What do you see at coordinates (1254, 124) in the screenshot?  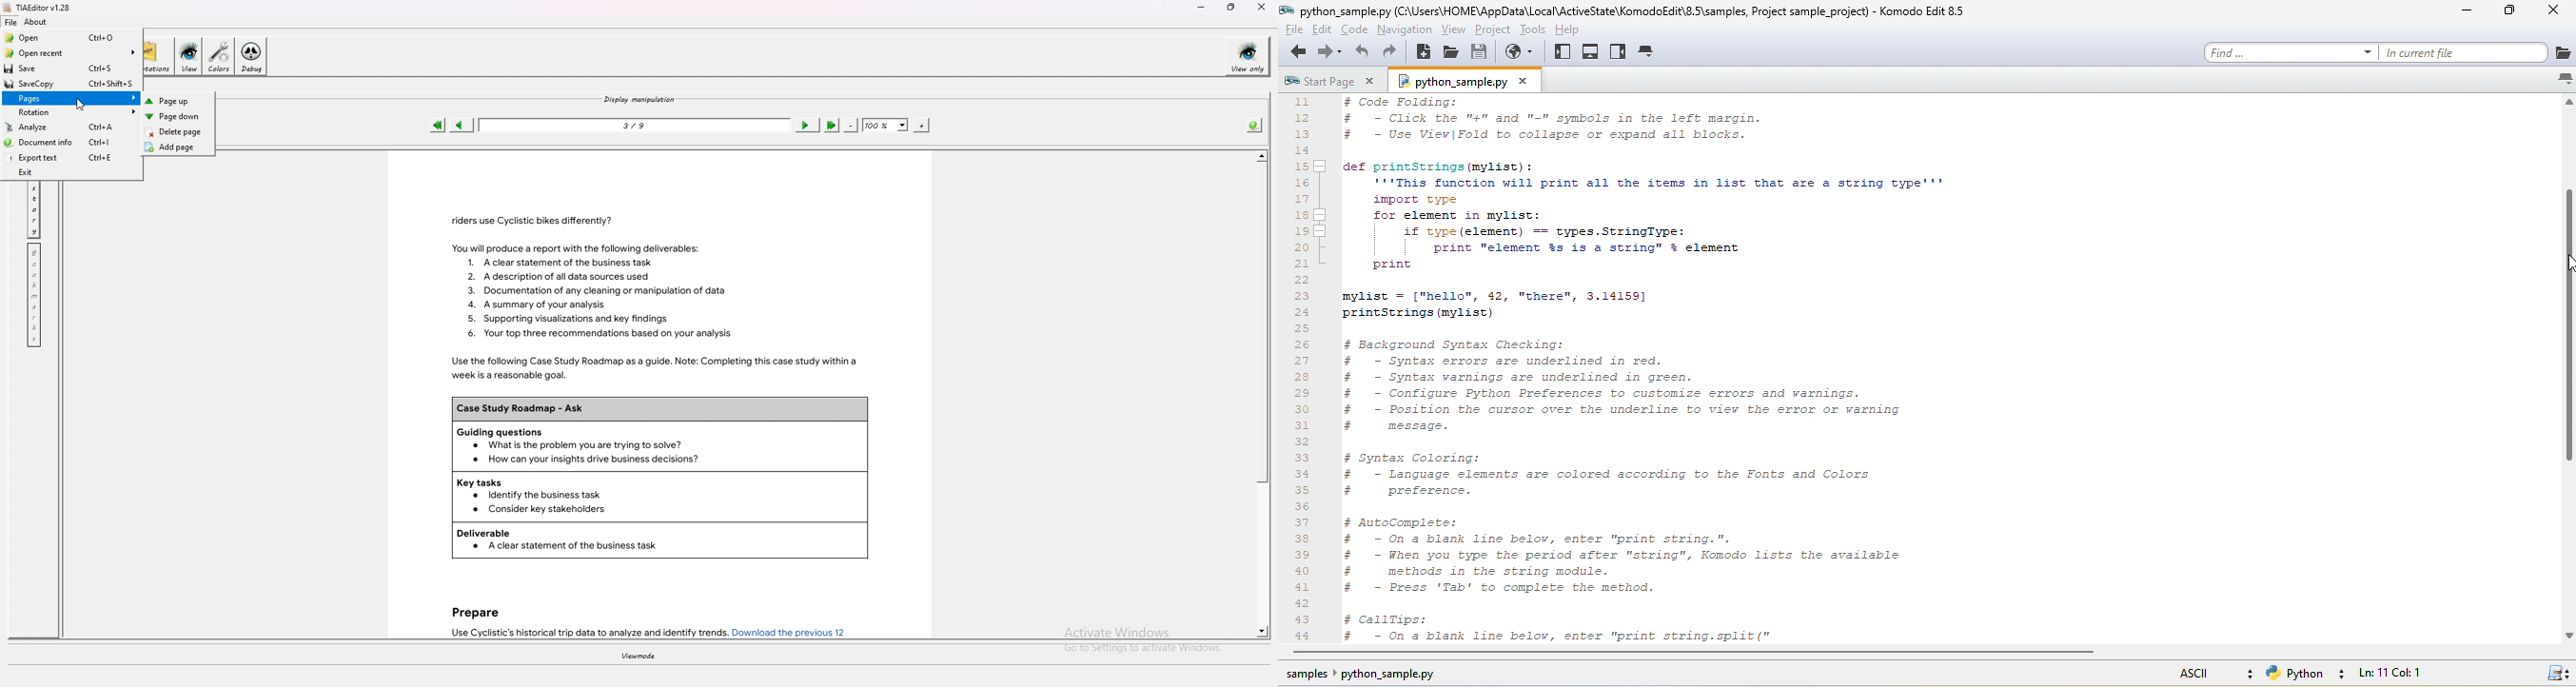 I see `info about pdf` at bounding box center [1254, 124].